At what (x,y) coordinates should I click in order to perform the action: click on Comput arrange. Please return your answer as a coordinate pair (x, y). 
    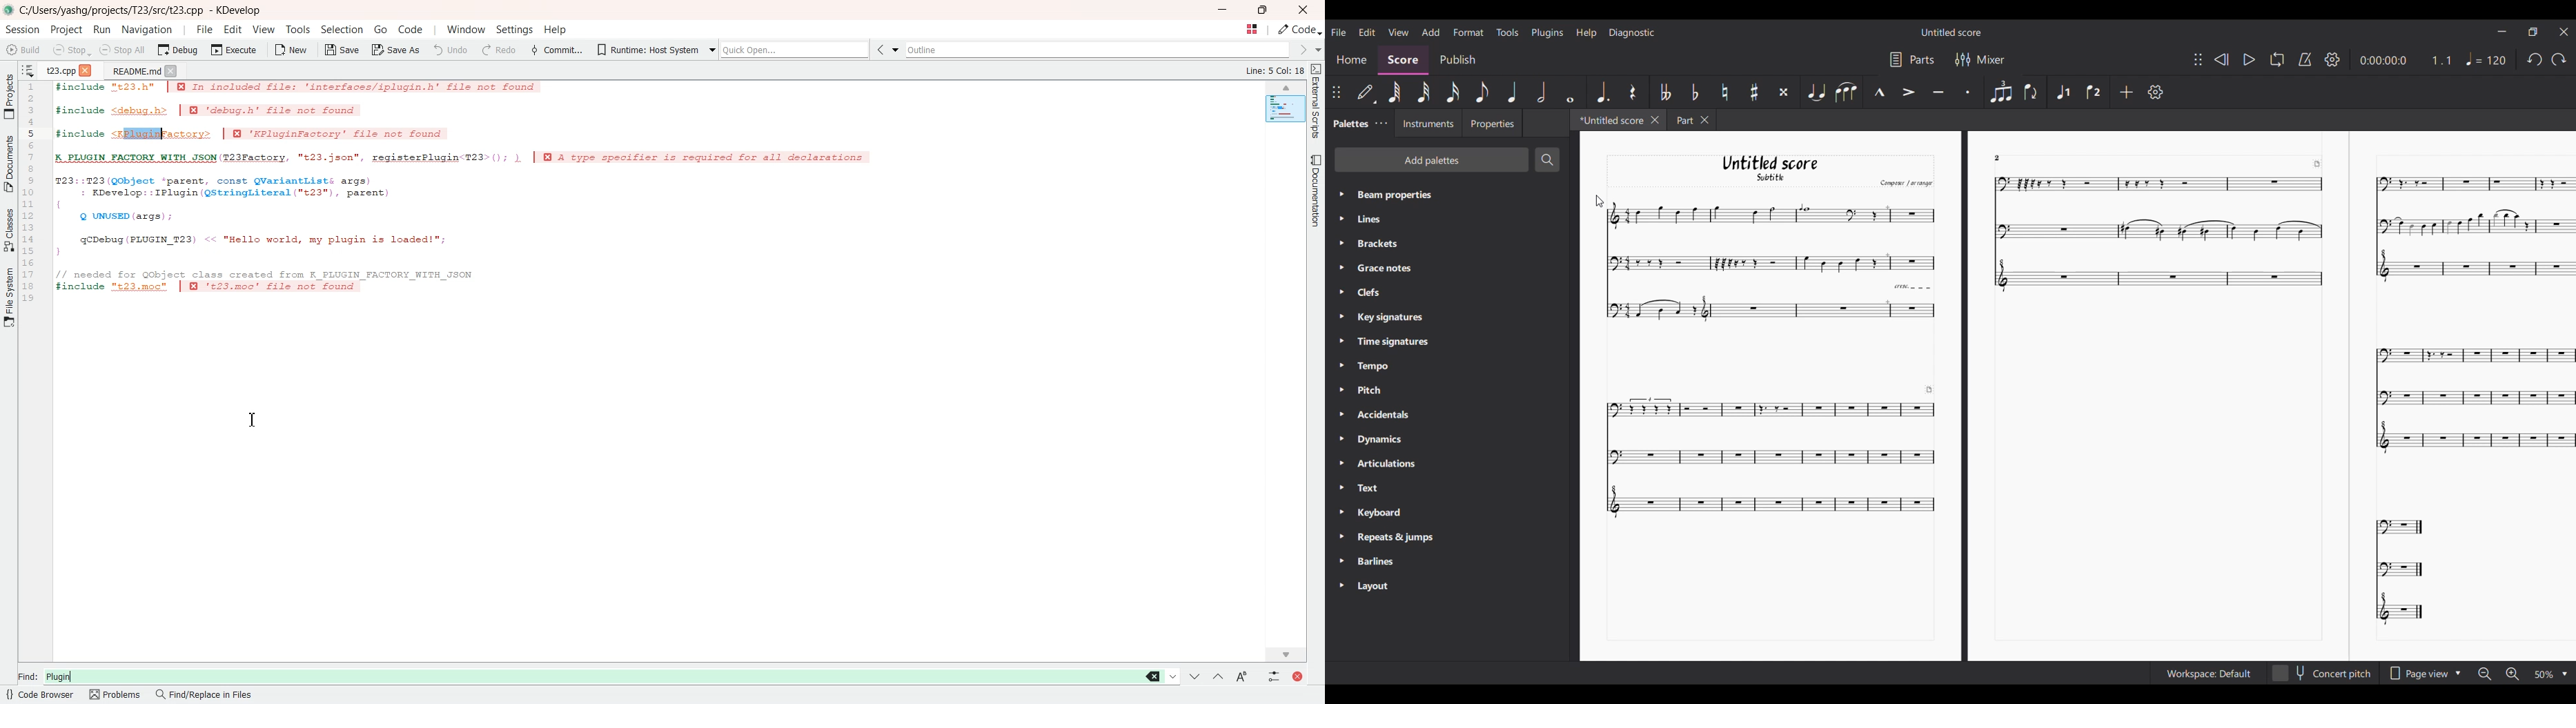
    Looking at the image, I should click on (1904, 183).